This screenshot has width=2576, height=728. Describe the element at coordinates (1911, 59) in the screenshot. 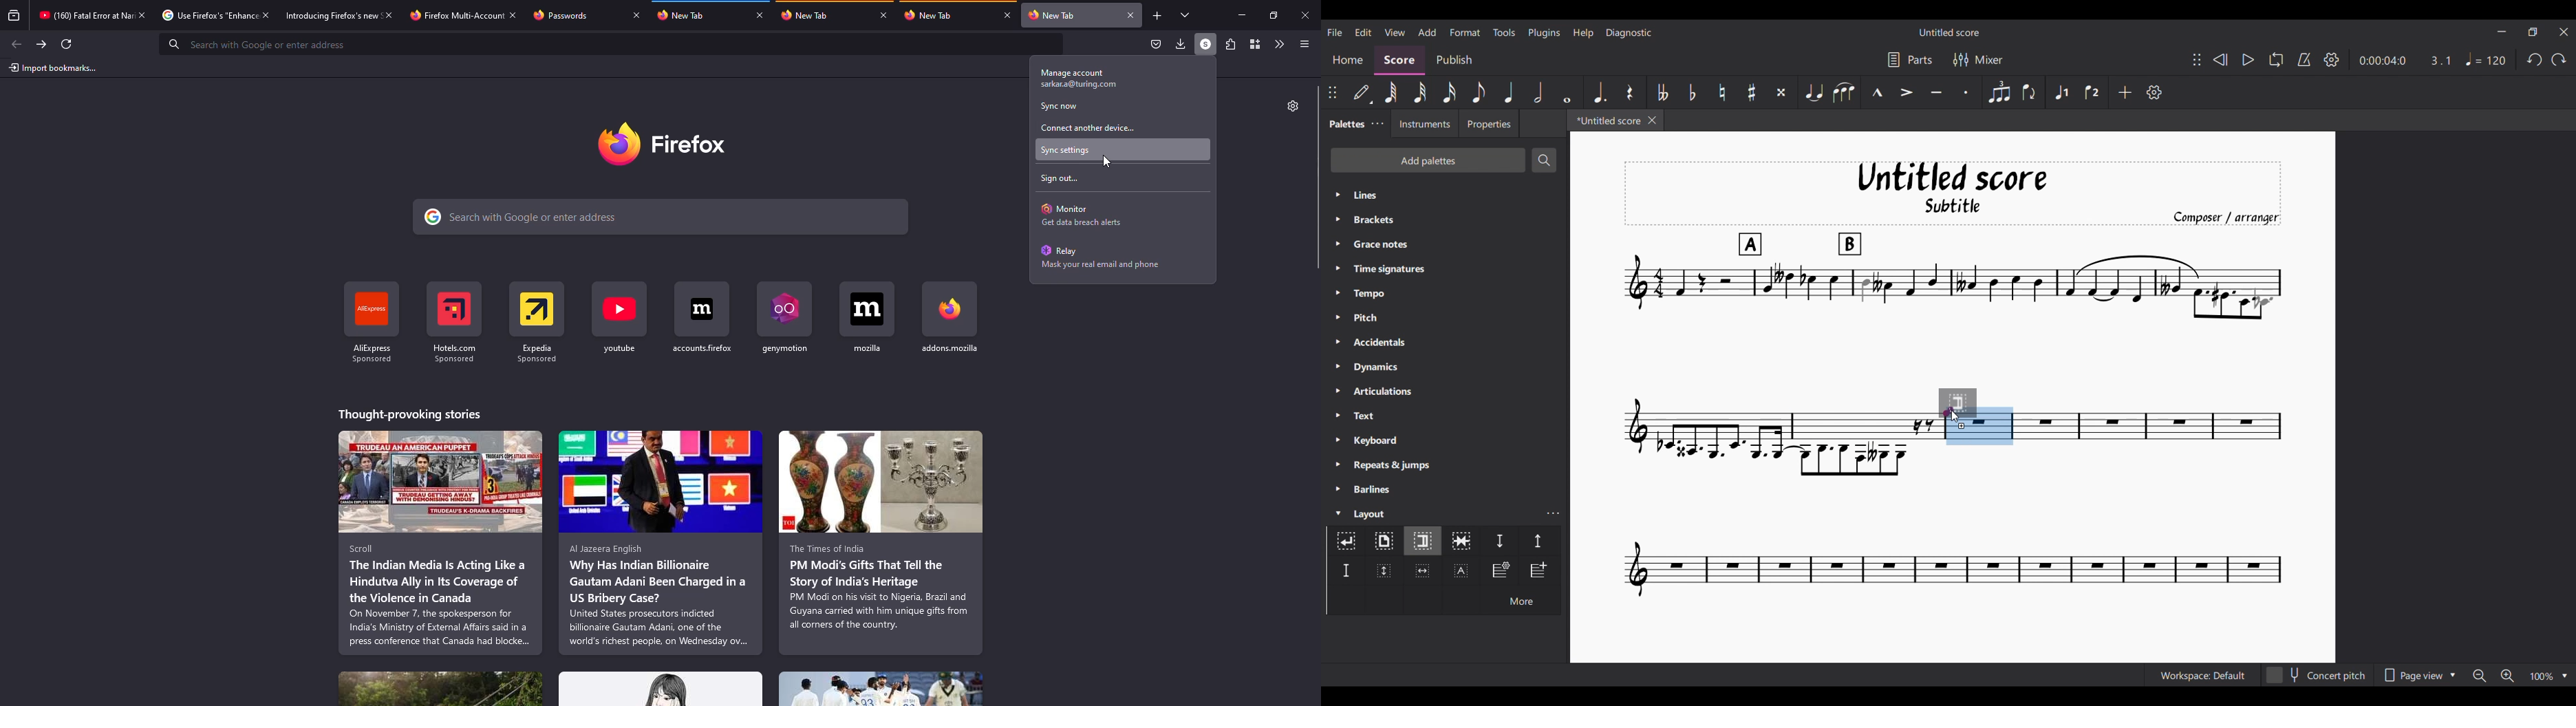

I see `Parts settings` at that location.